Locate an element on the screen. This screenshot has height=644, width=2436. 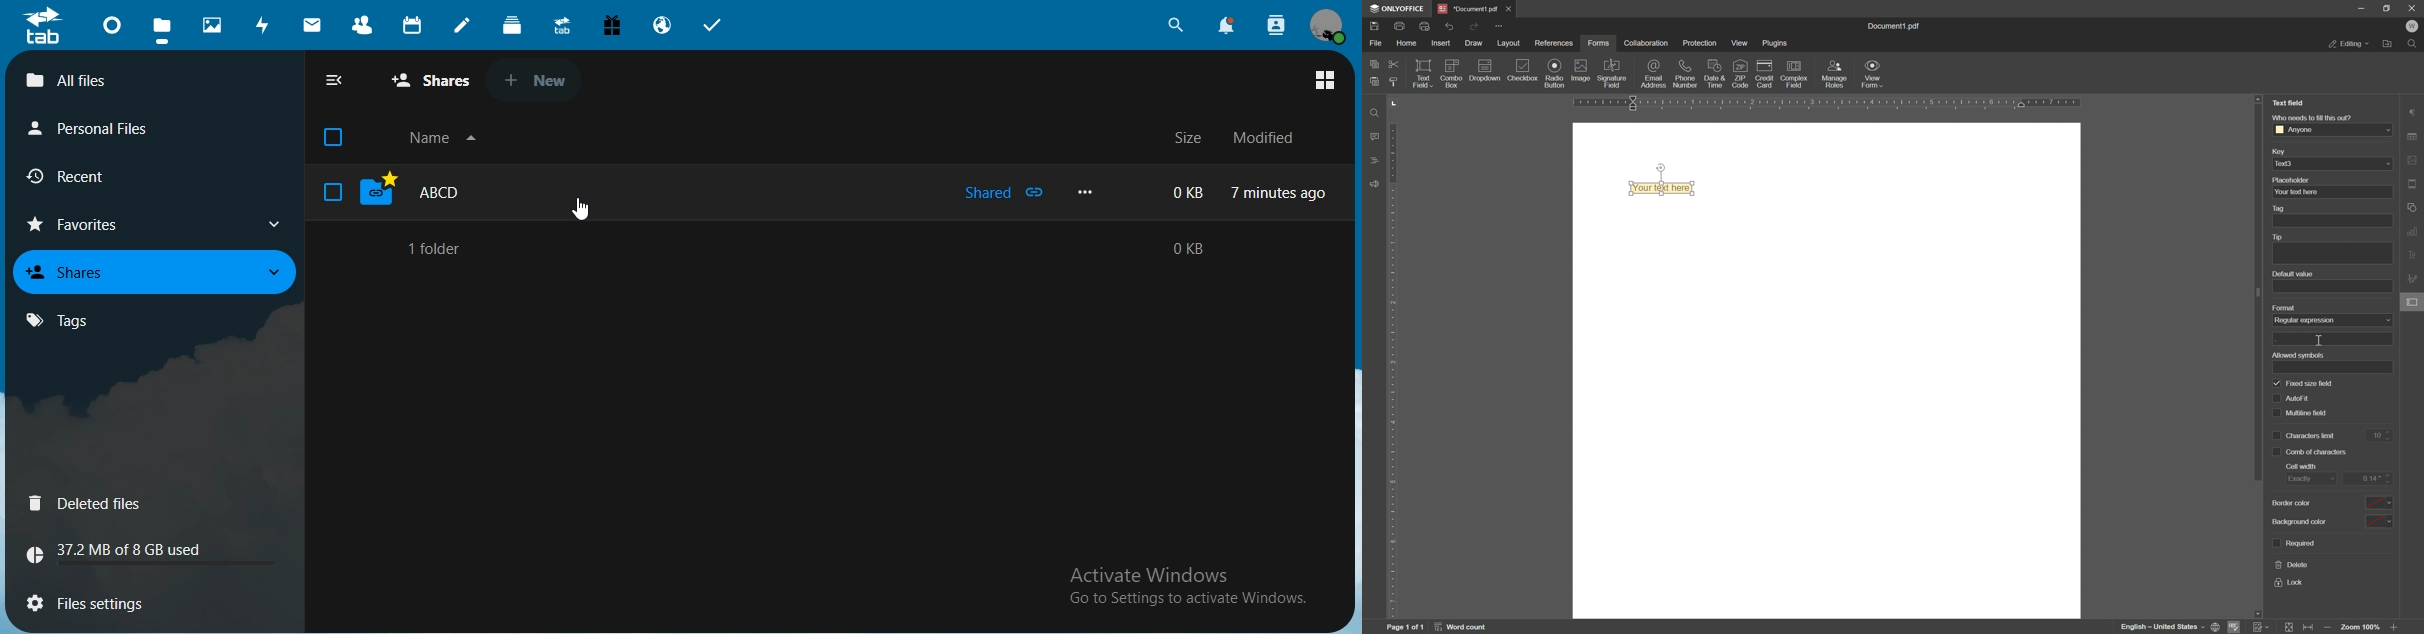
icon is located at coordinates (1450, 73).